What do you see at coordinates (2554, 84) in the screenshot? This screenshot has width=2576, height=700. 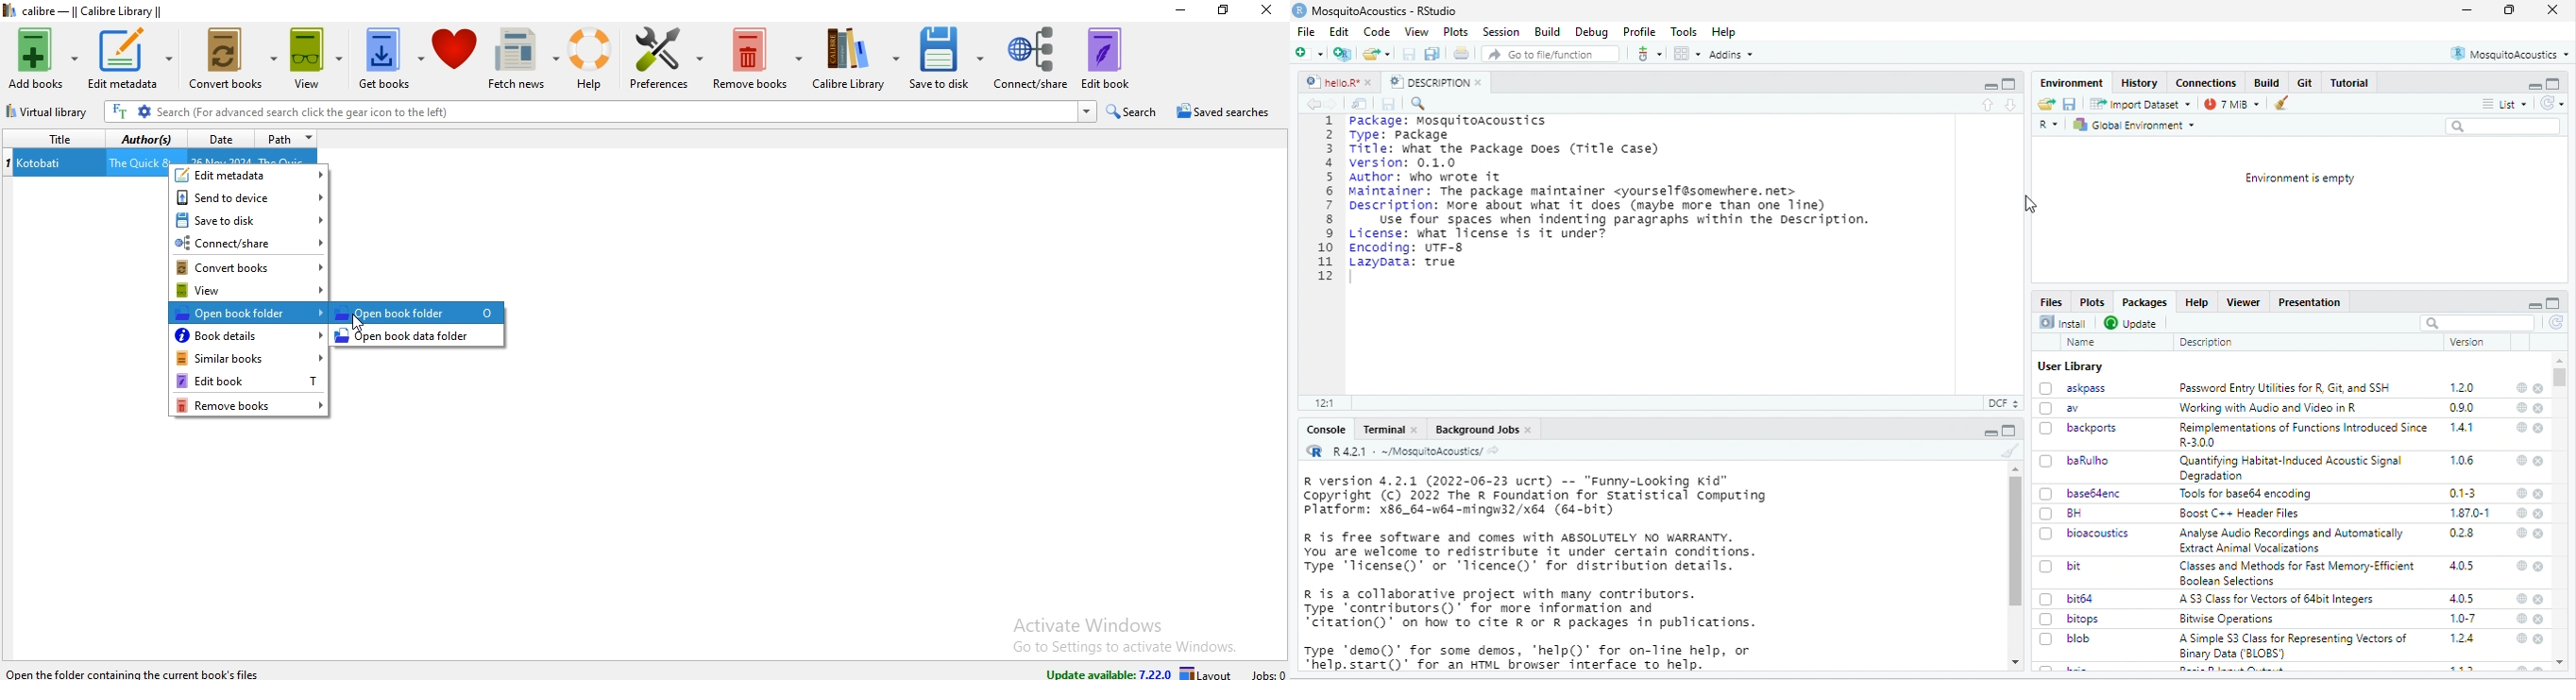 I see `maximize` at bounding box center [2554, 84].